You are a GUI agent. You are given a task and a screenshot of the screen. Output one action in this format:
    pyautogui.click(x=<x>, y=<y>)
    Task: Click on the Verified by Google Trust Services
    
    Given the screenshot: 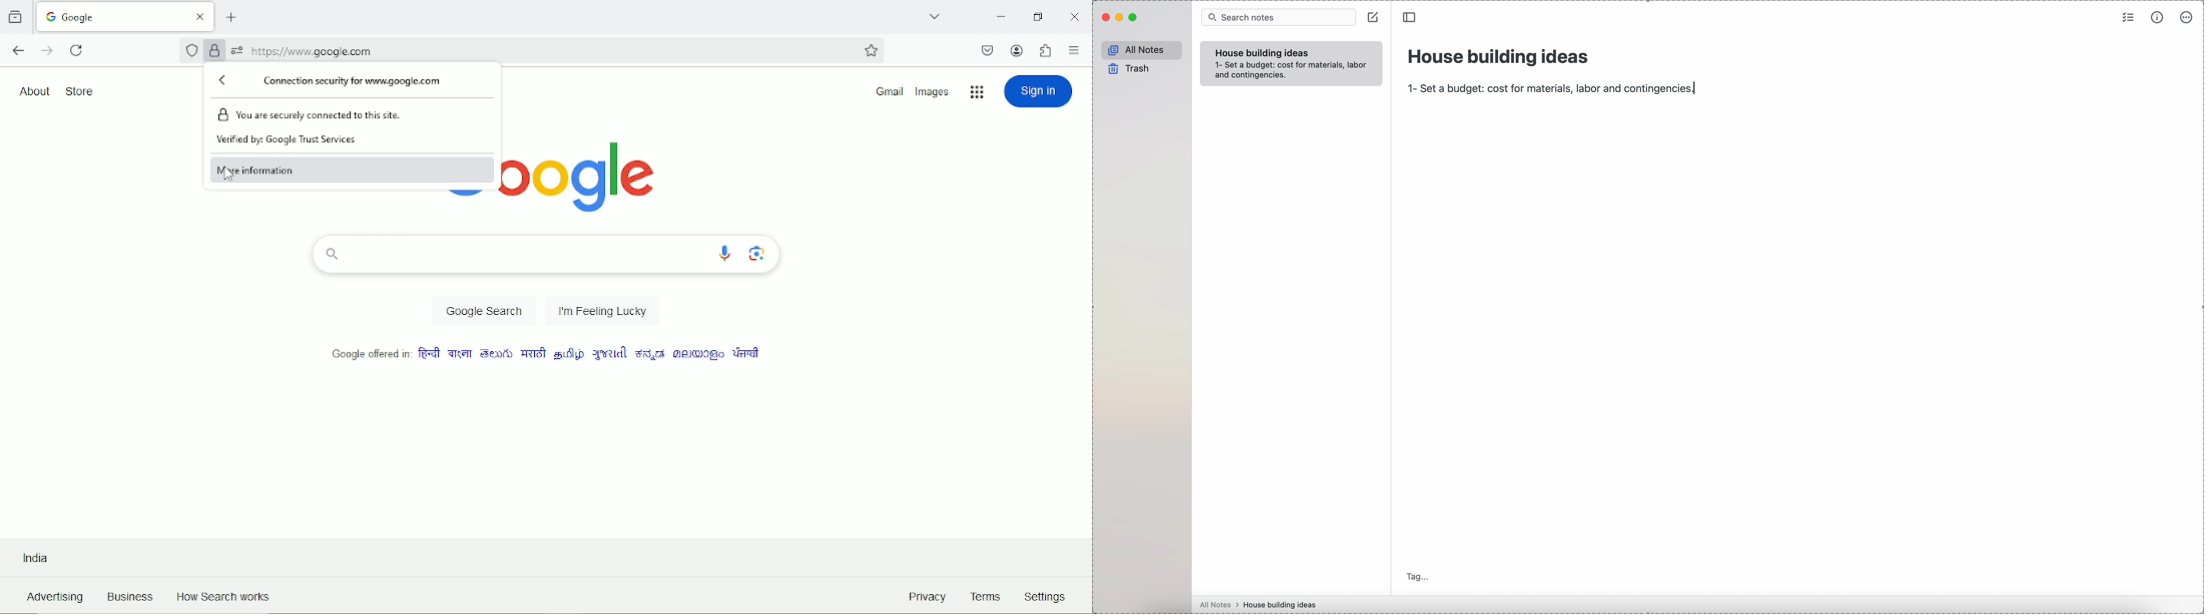 What is the action you would take?
    pyautogui.click(x=296, y=139)
    